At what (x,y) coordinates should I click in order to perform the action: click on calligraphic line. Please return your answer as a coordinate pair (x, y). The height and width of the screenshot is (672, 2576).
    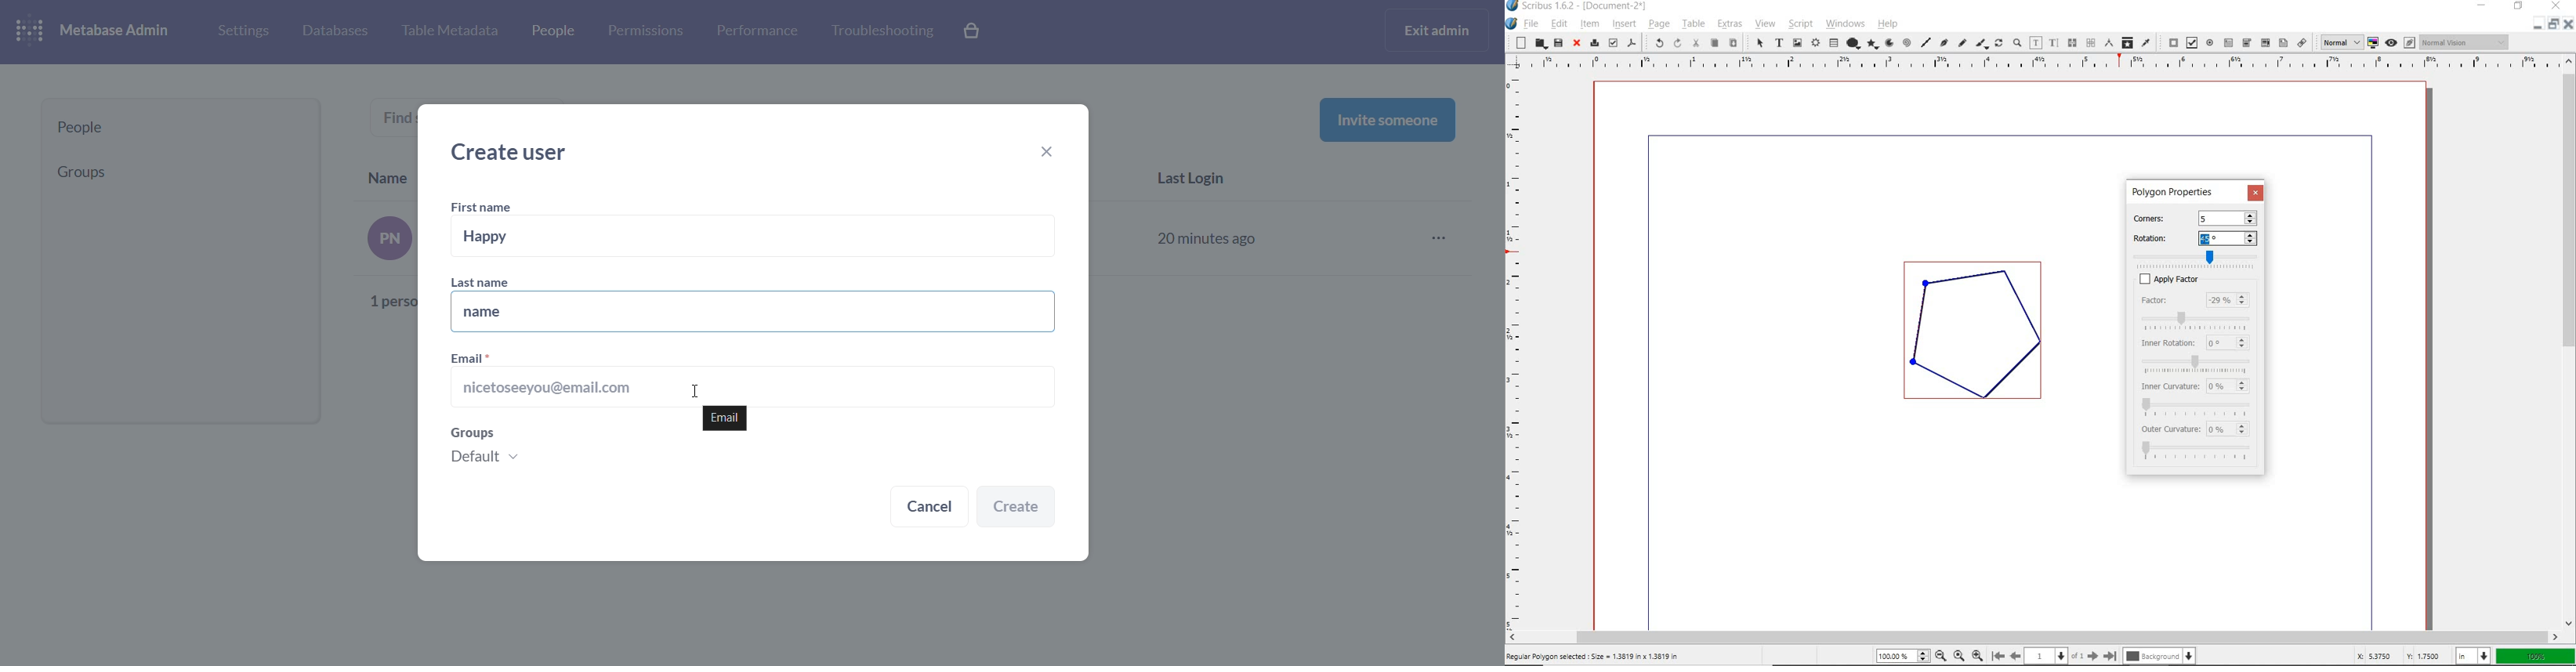
    Looking at the image, I should click on (1982, 43).